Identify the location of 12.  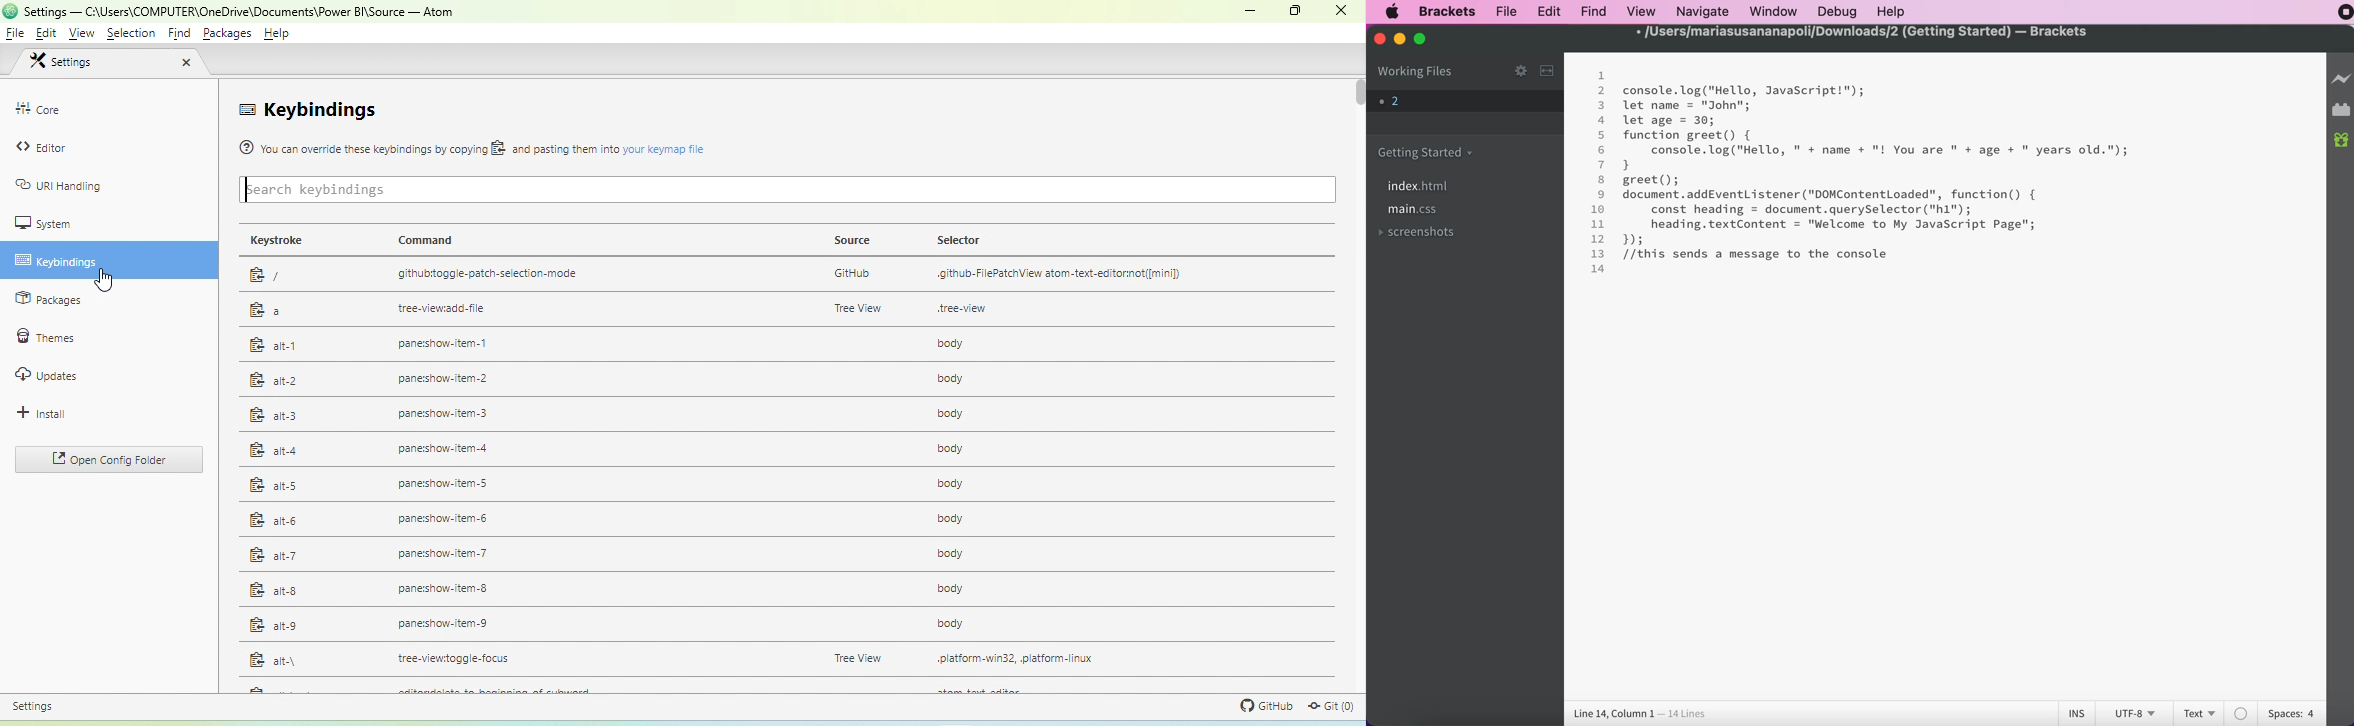
(1598, 239).